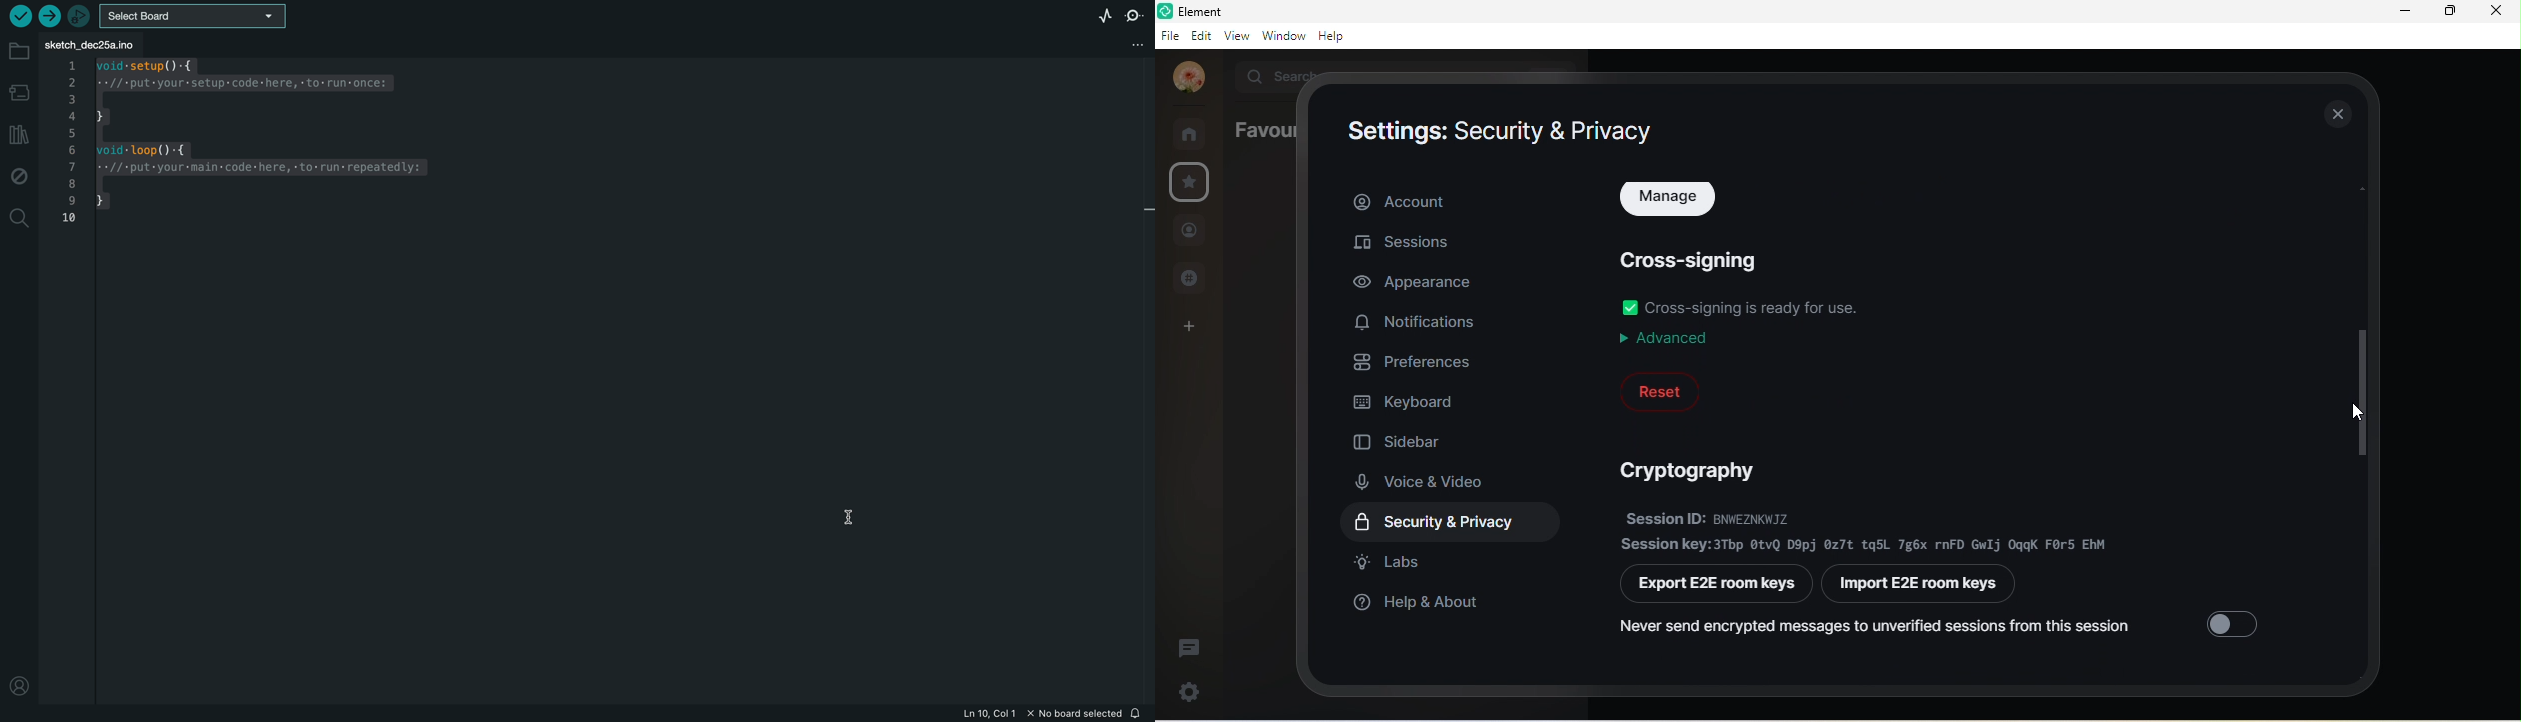 This screenshot has height=728, width=2548. Describe the element at coordinates (2496, 13) in the screenshot. I see `close` at that location.